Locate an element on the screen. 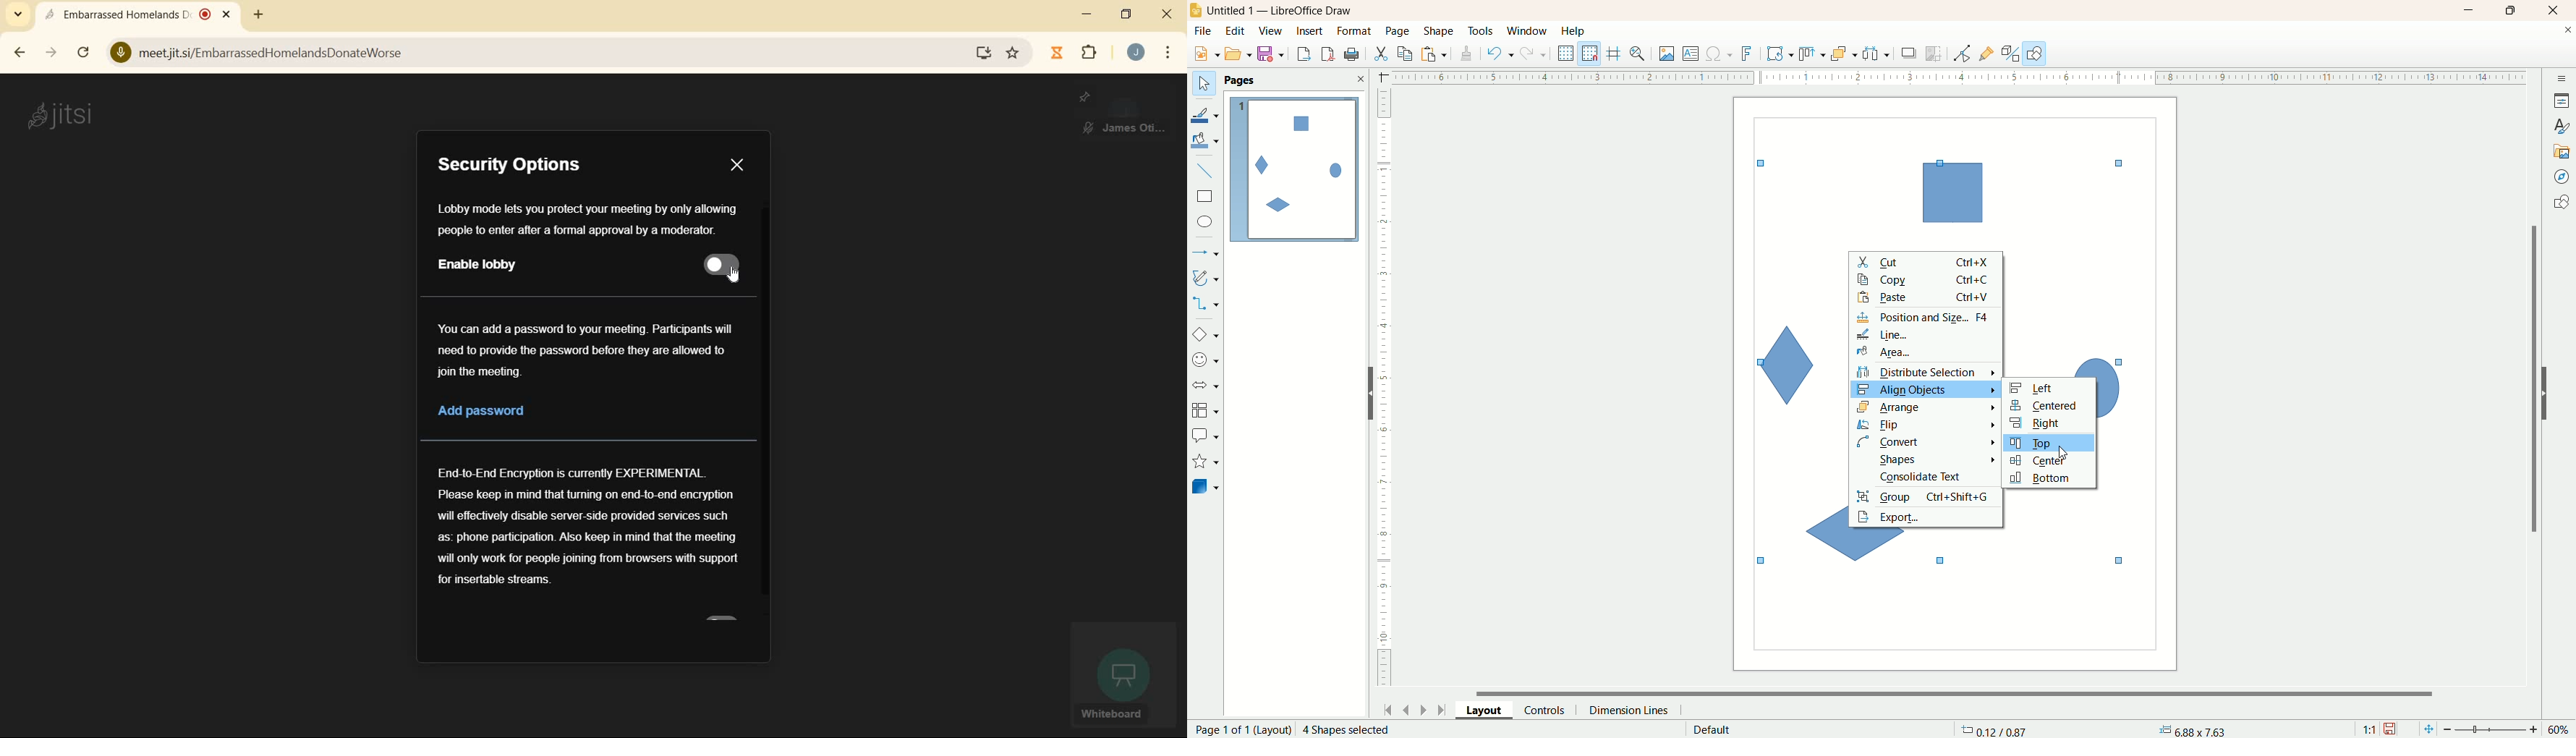  toggle extrusion is located at coordinates (2010, 54).